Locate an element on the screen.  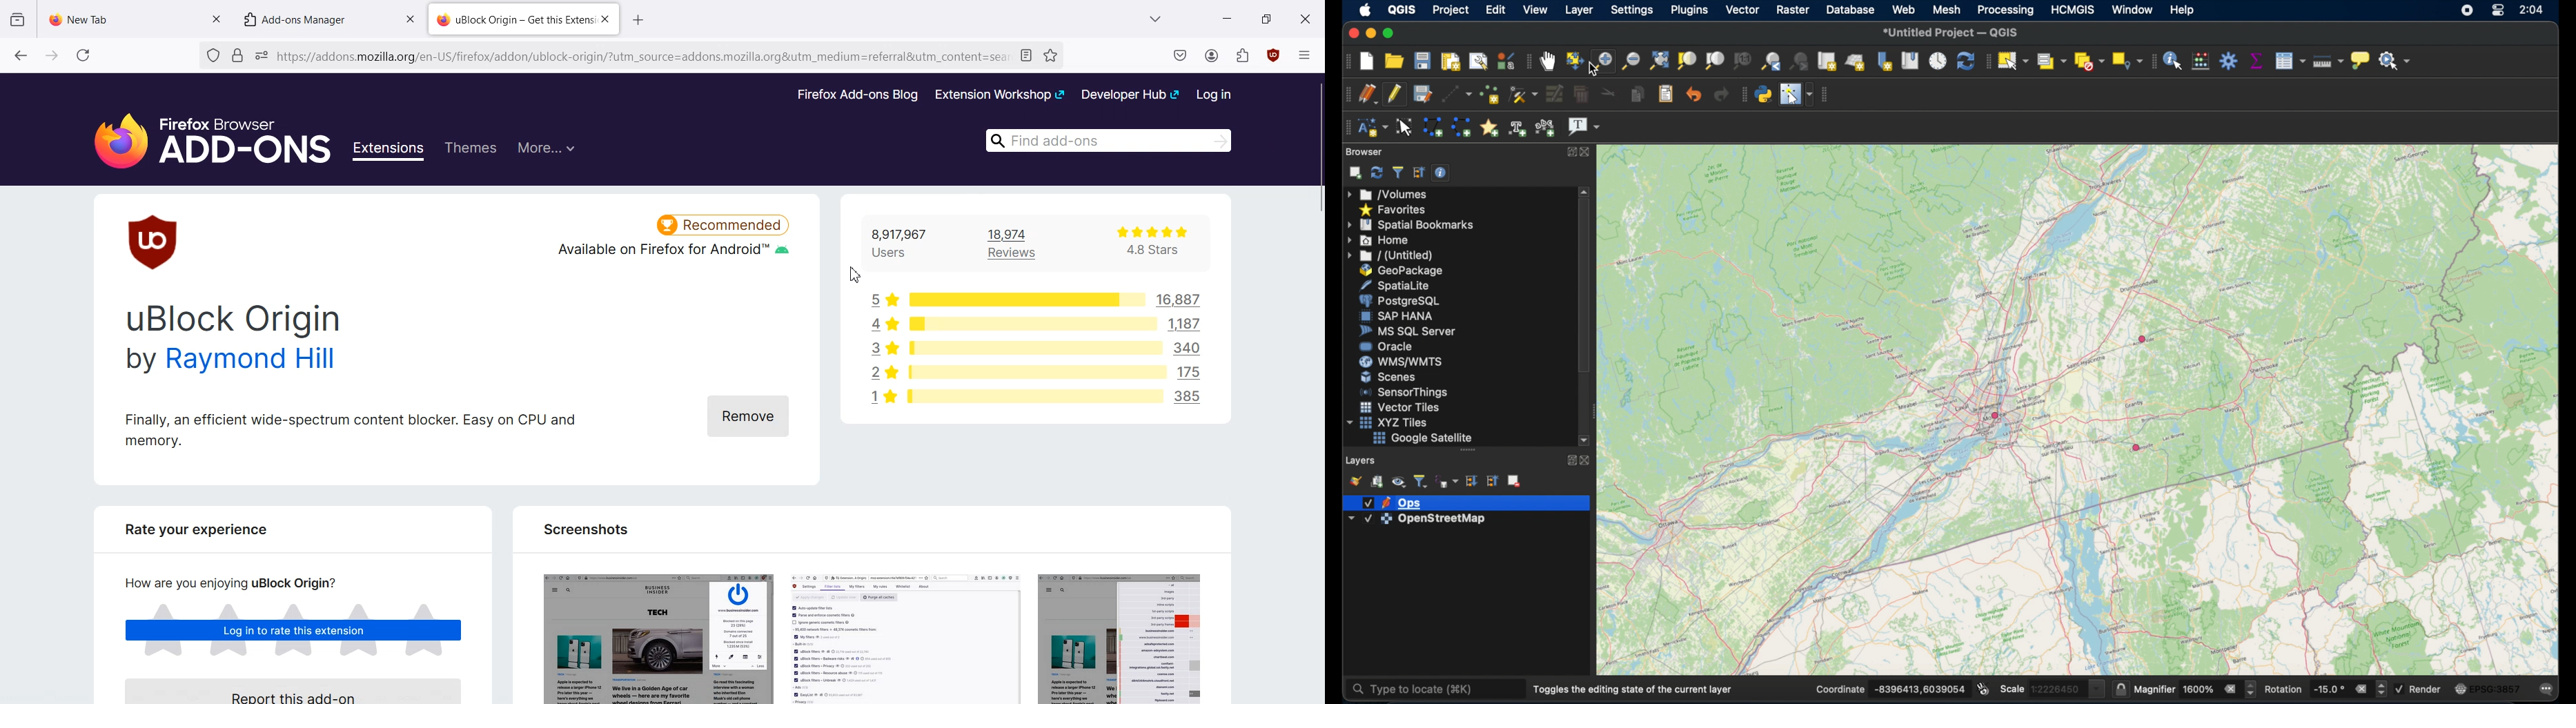
3 star rating is located at coordinates (879, 349).